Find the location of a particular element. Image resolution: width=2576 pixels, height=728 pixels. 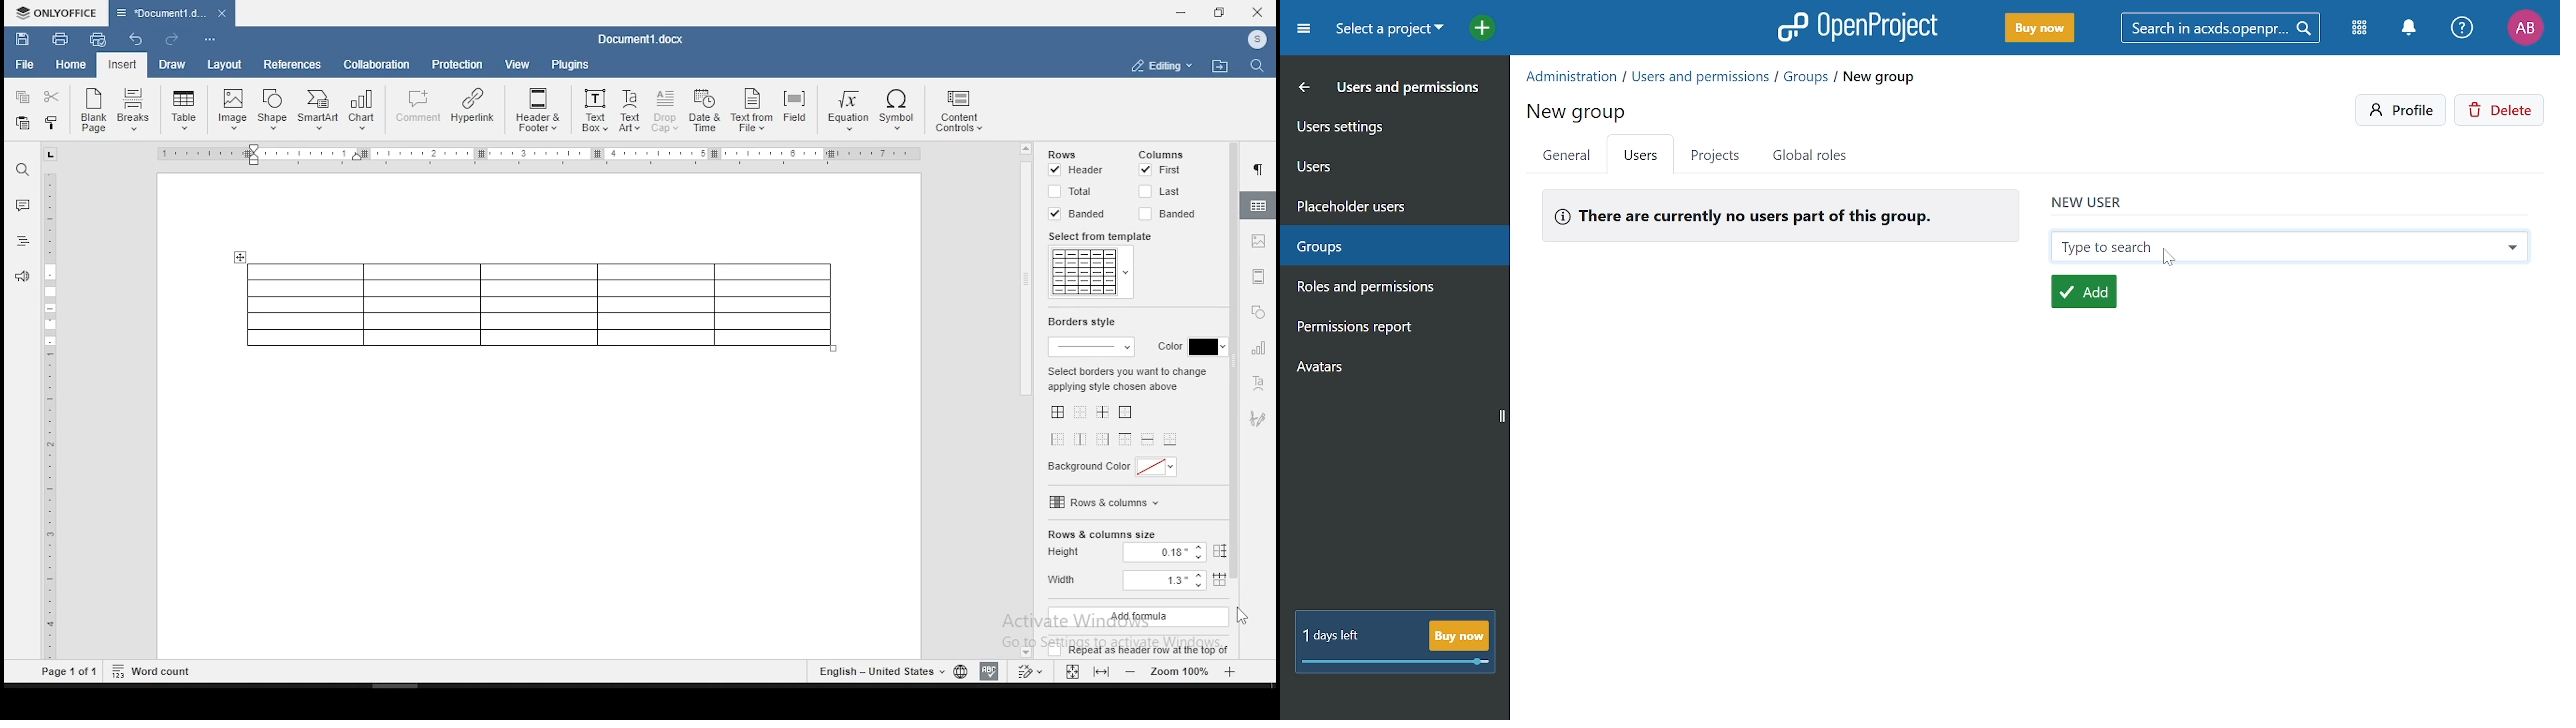

SmartArt is located at coordinates (317, 110).